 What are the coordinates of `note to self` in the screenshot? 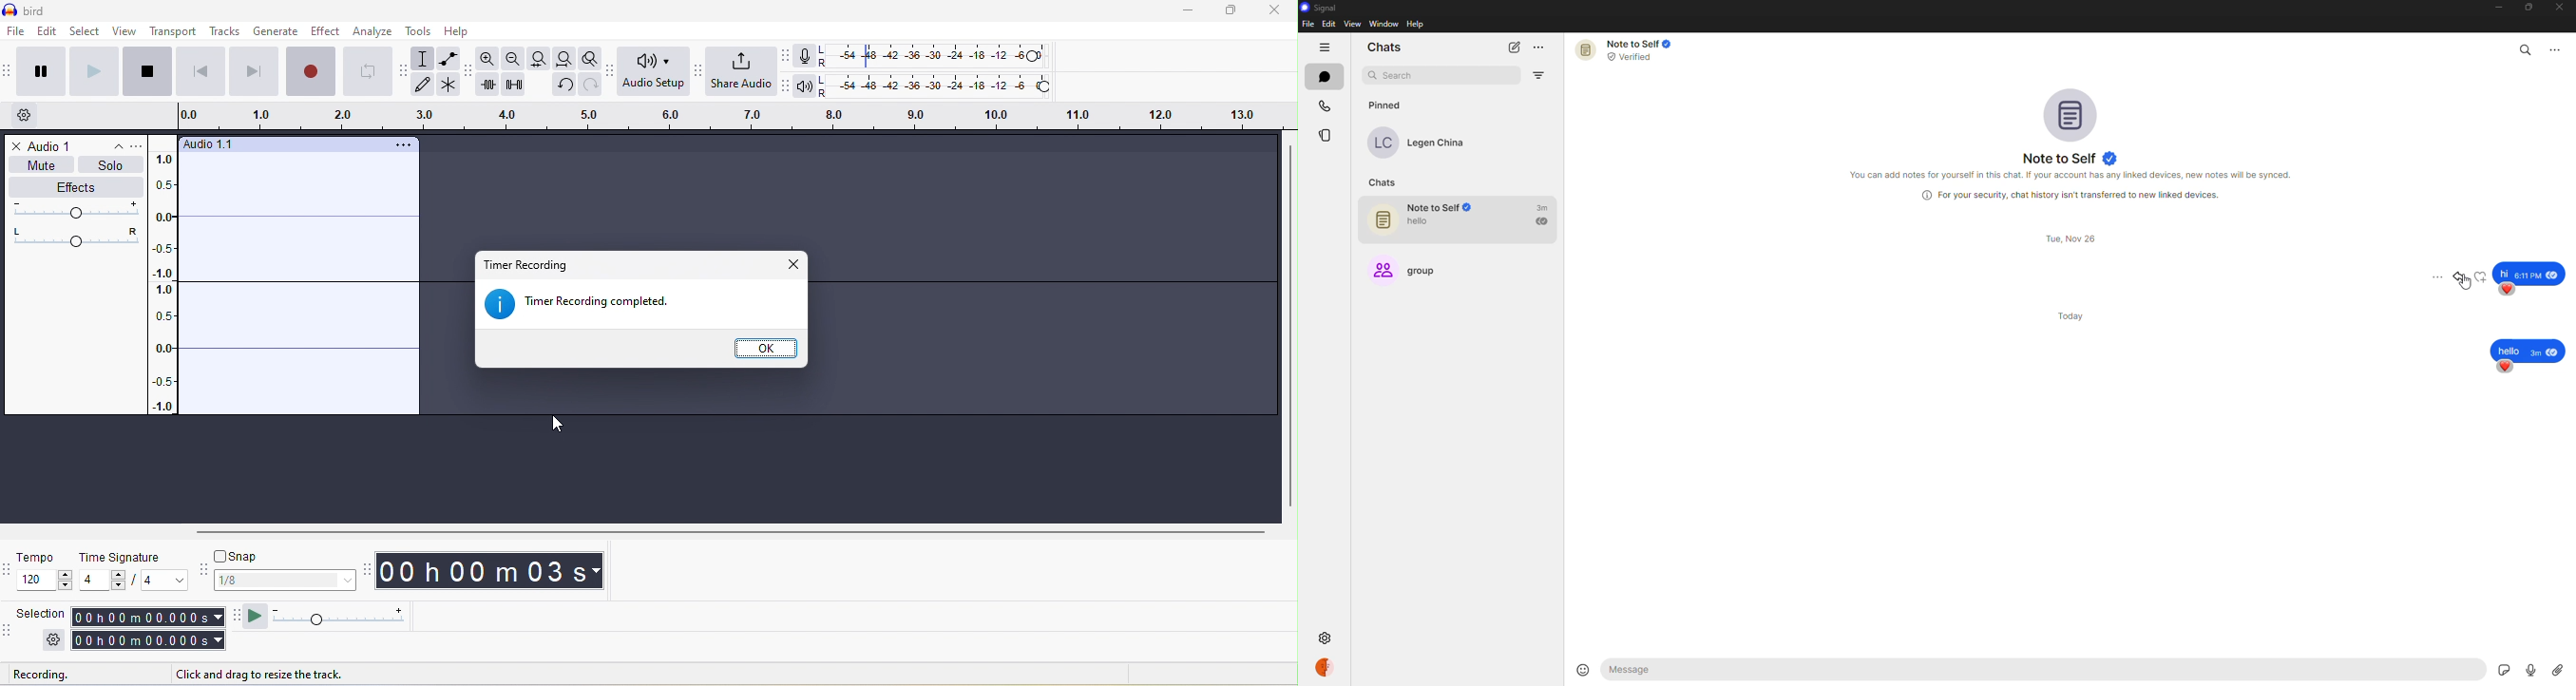 It's located at (2071, 156).